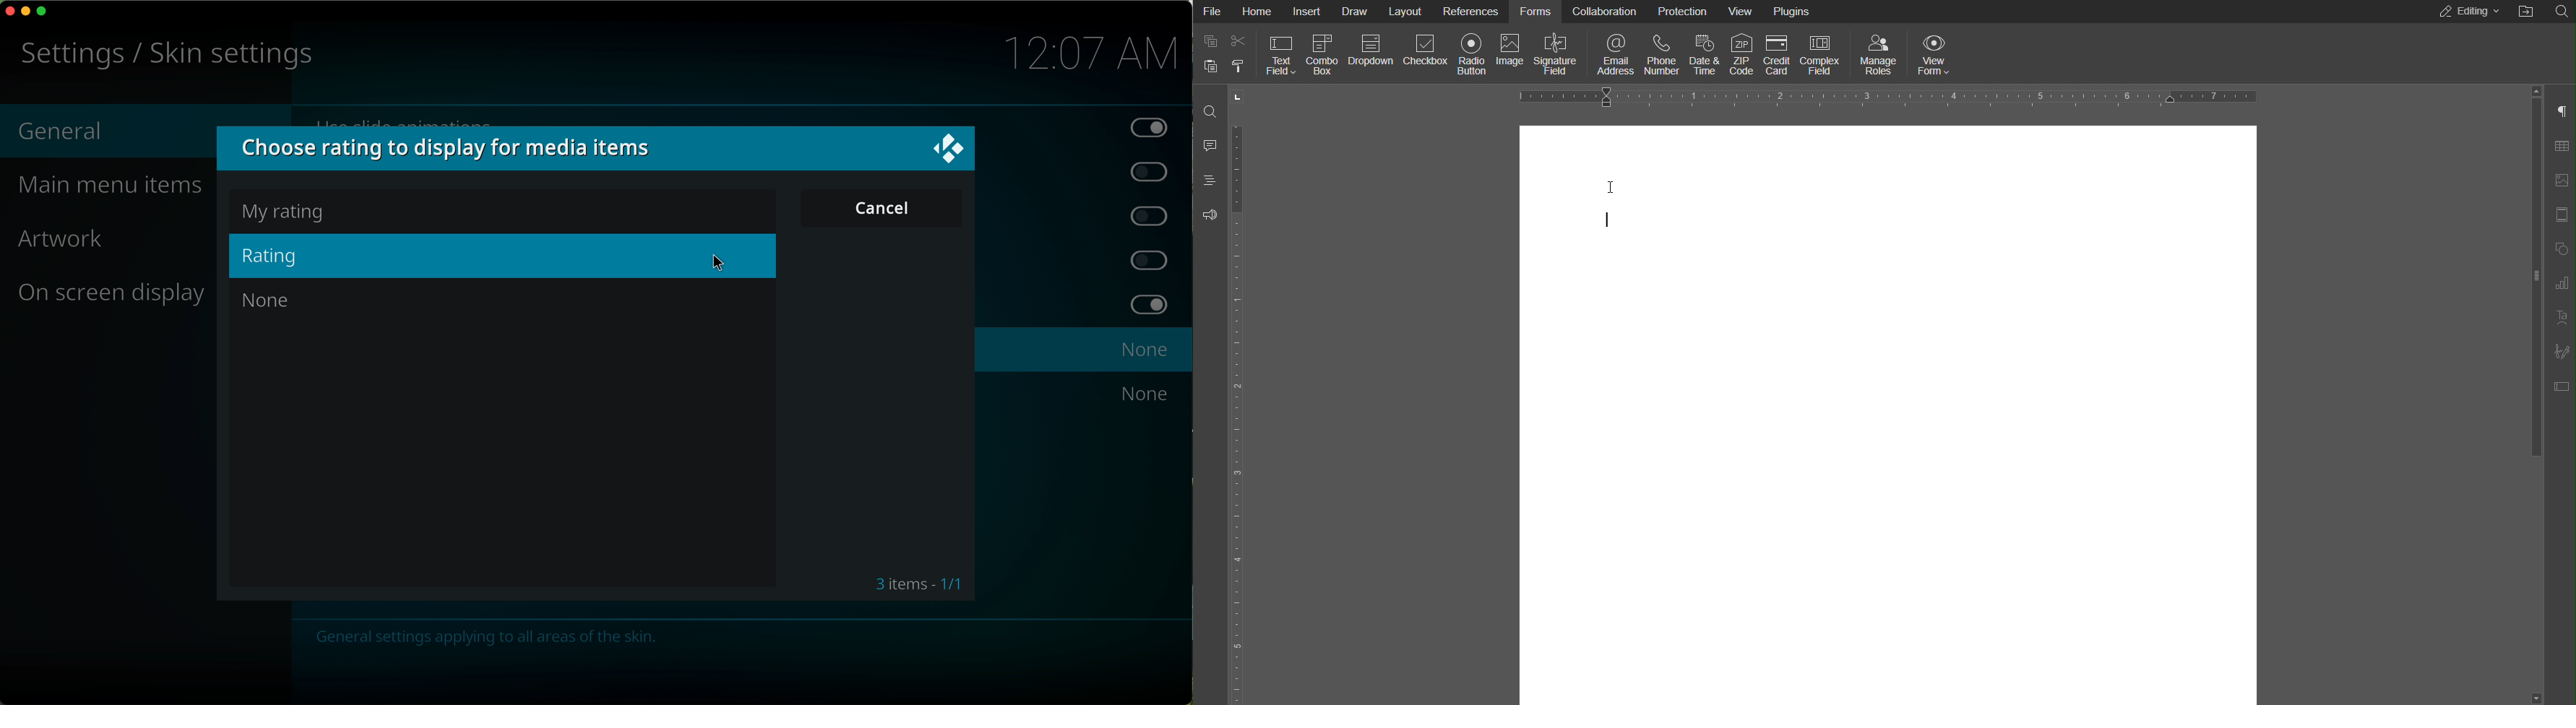  Describe the element at coordinates (2560, 351) in the screenshot. I see `Signature` at that location.